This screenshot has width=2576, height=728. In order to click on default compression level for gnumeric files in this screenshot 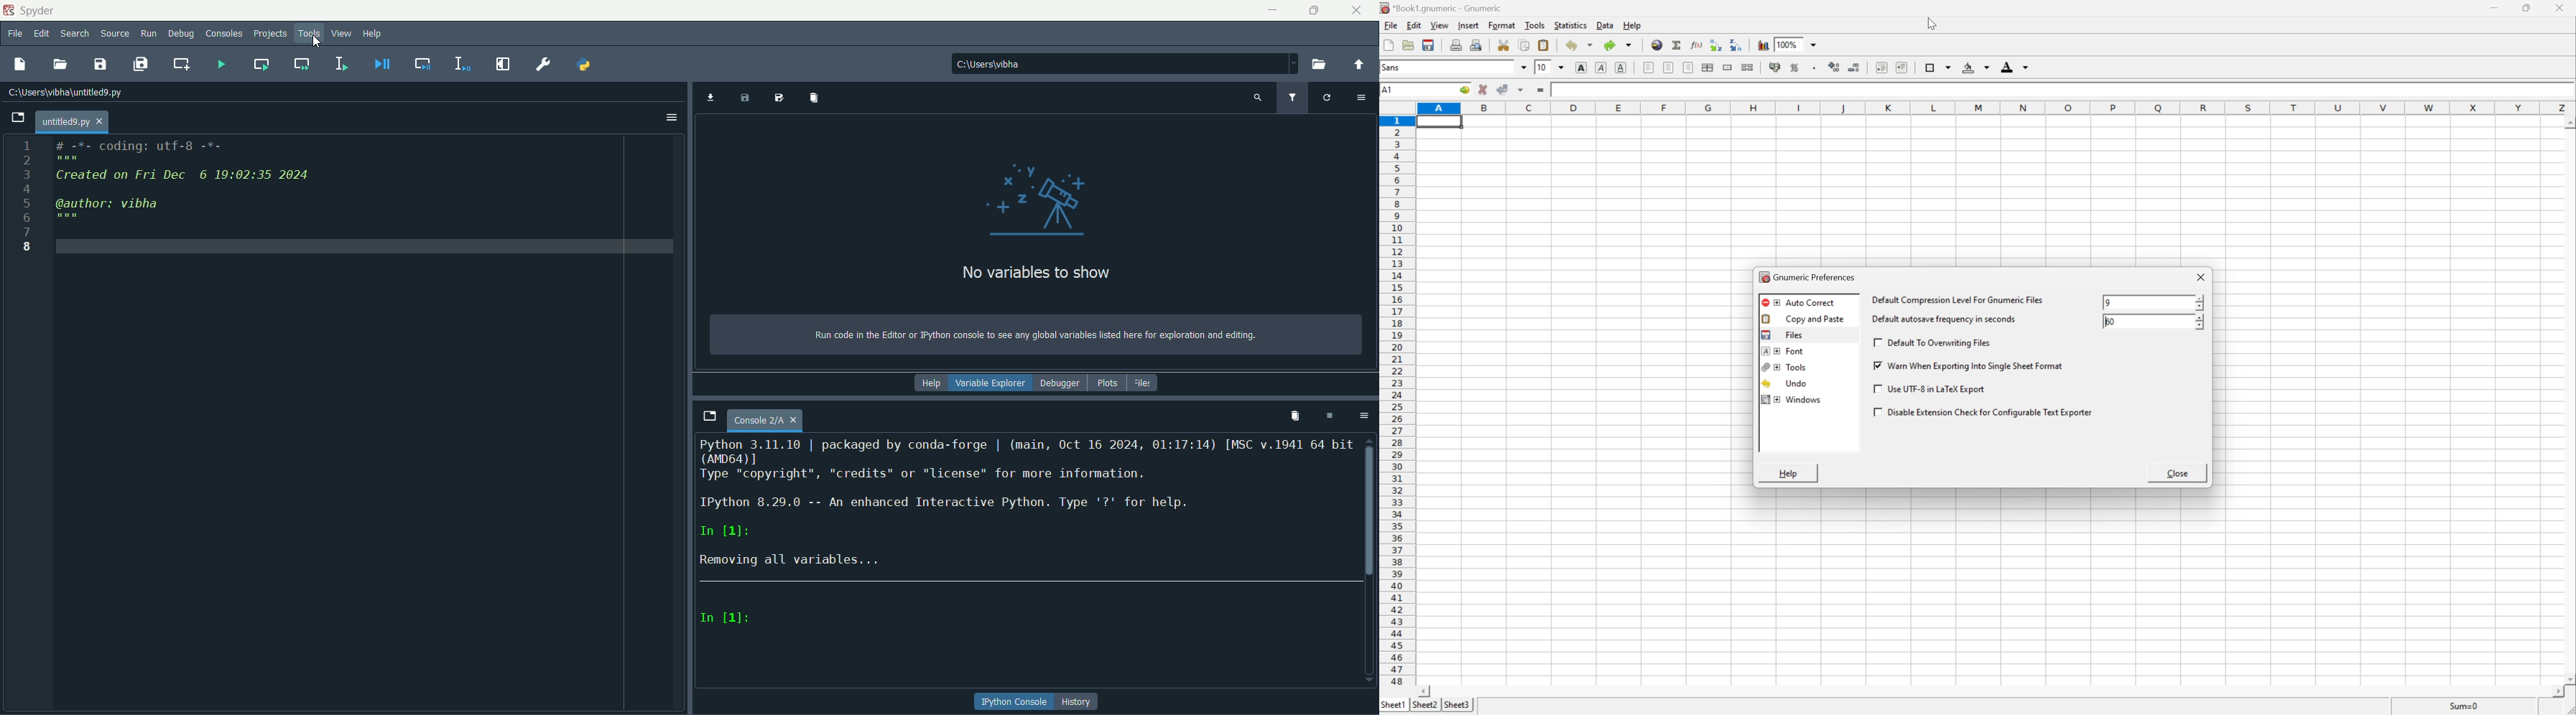, I will do `click(1966, 300)`.